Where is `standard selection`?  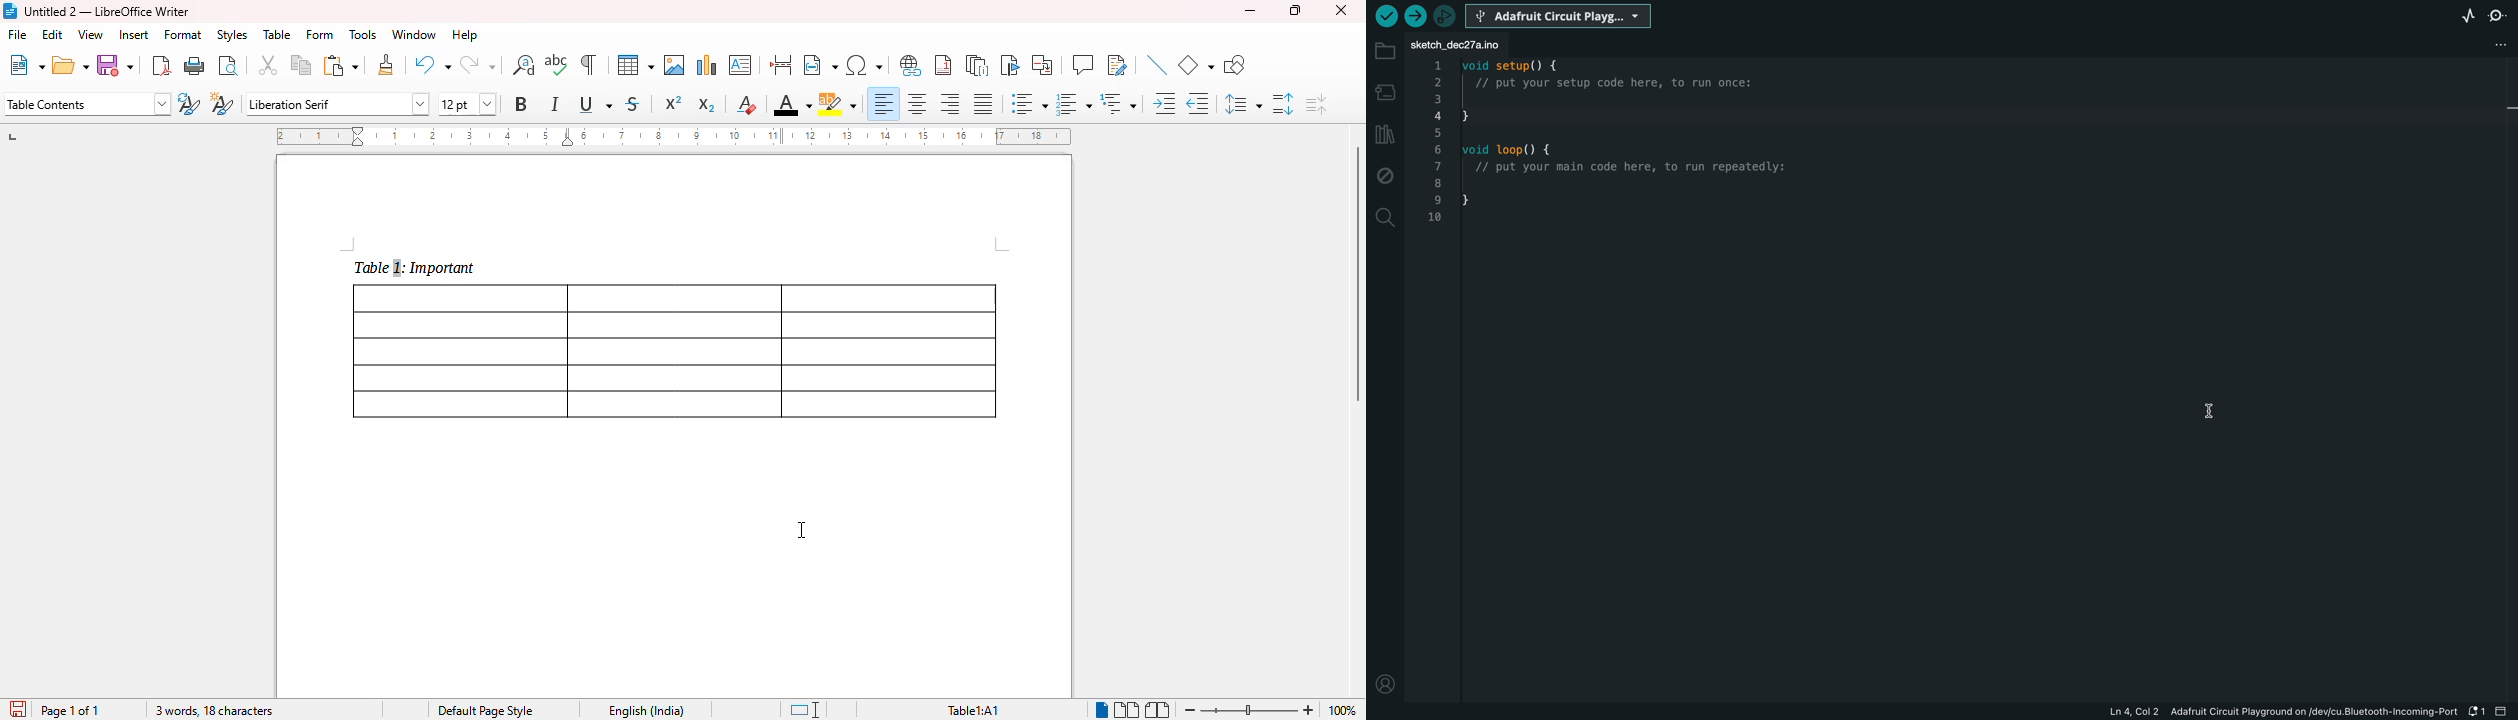 standard selection is located at coordinates (806, 710).